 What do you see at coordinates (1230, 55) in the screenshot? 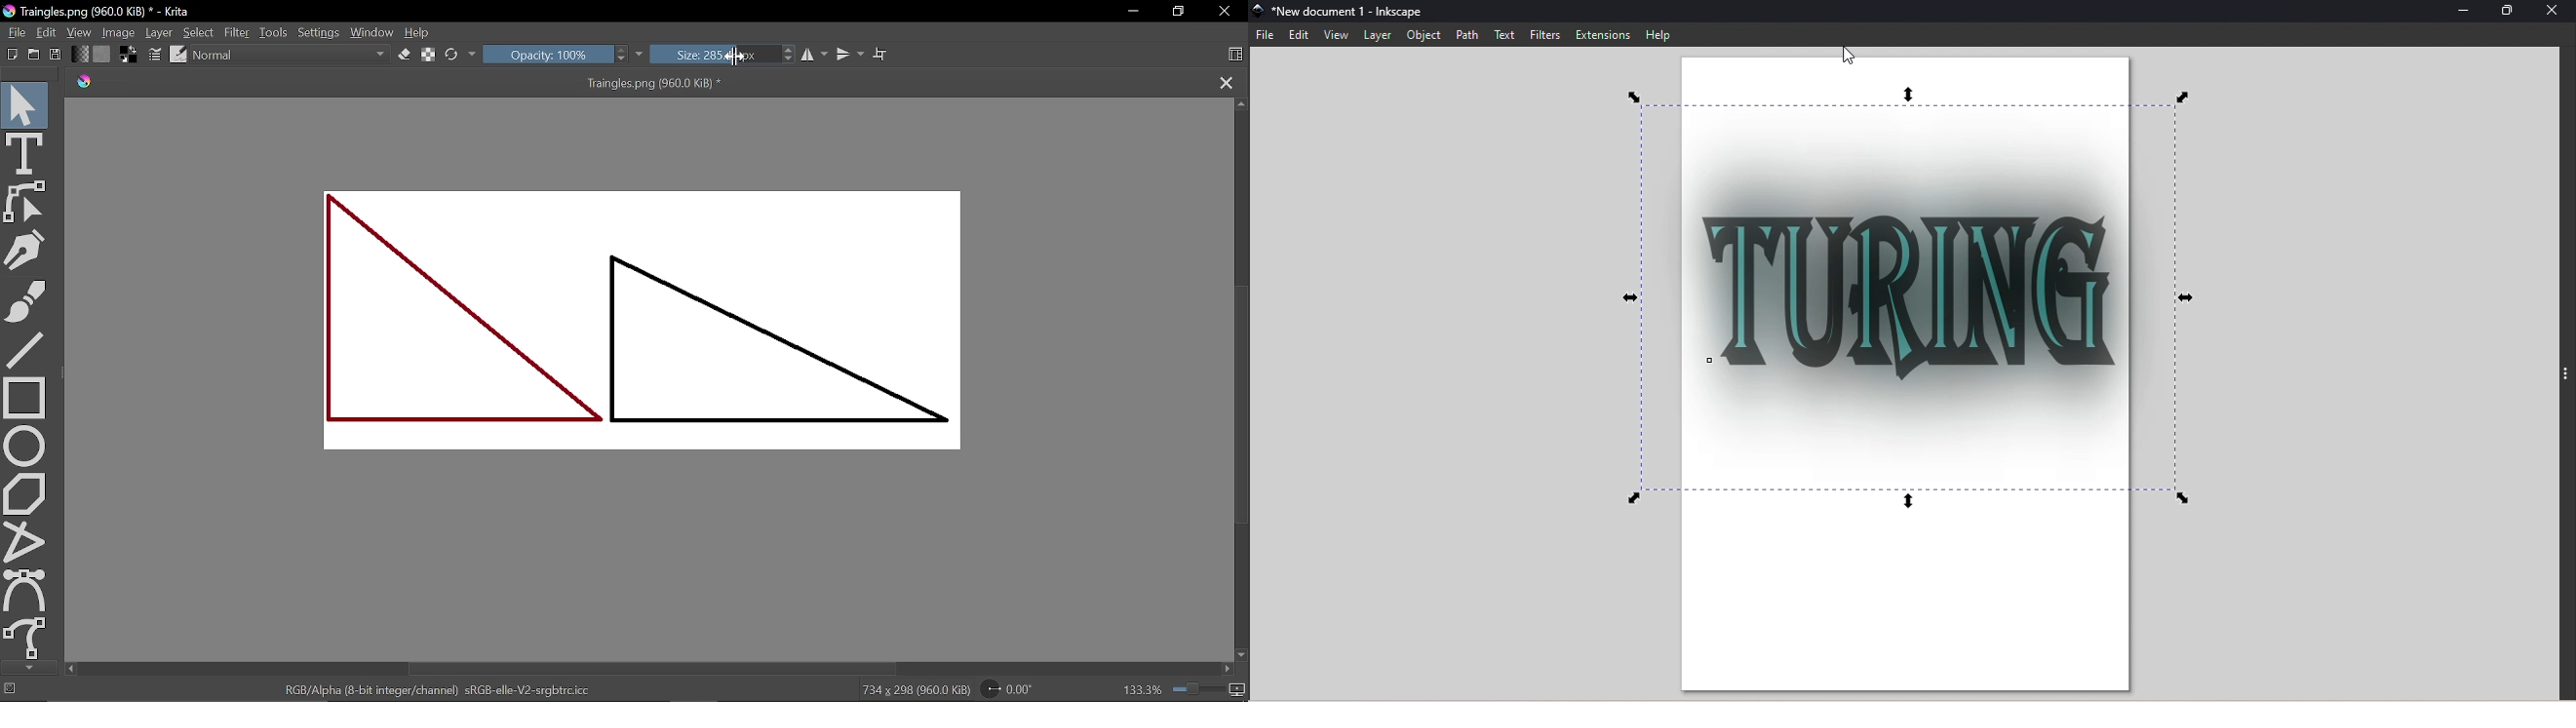
I see `Choose workspace` at bounding box center [1230, 55].